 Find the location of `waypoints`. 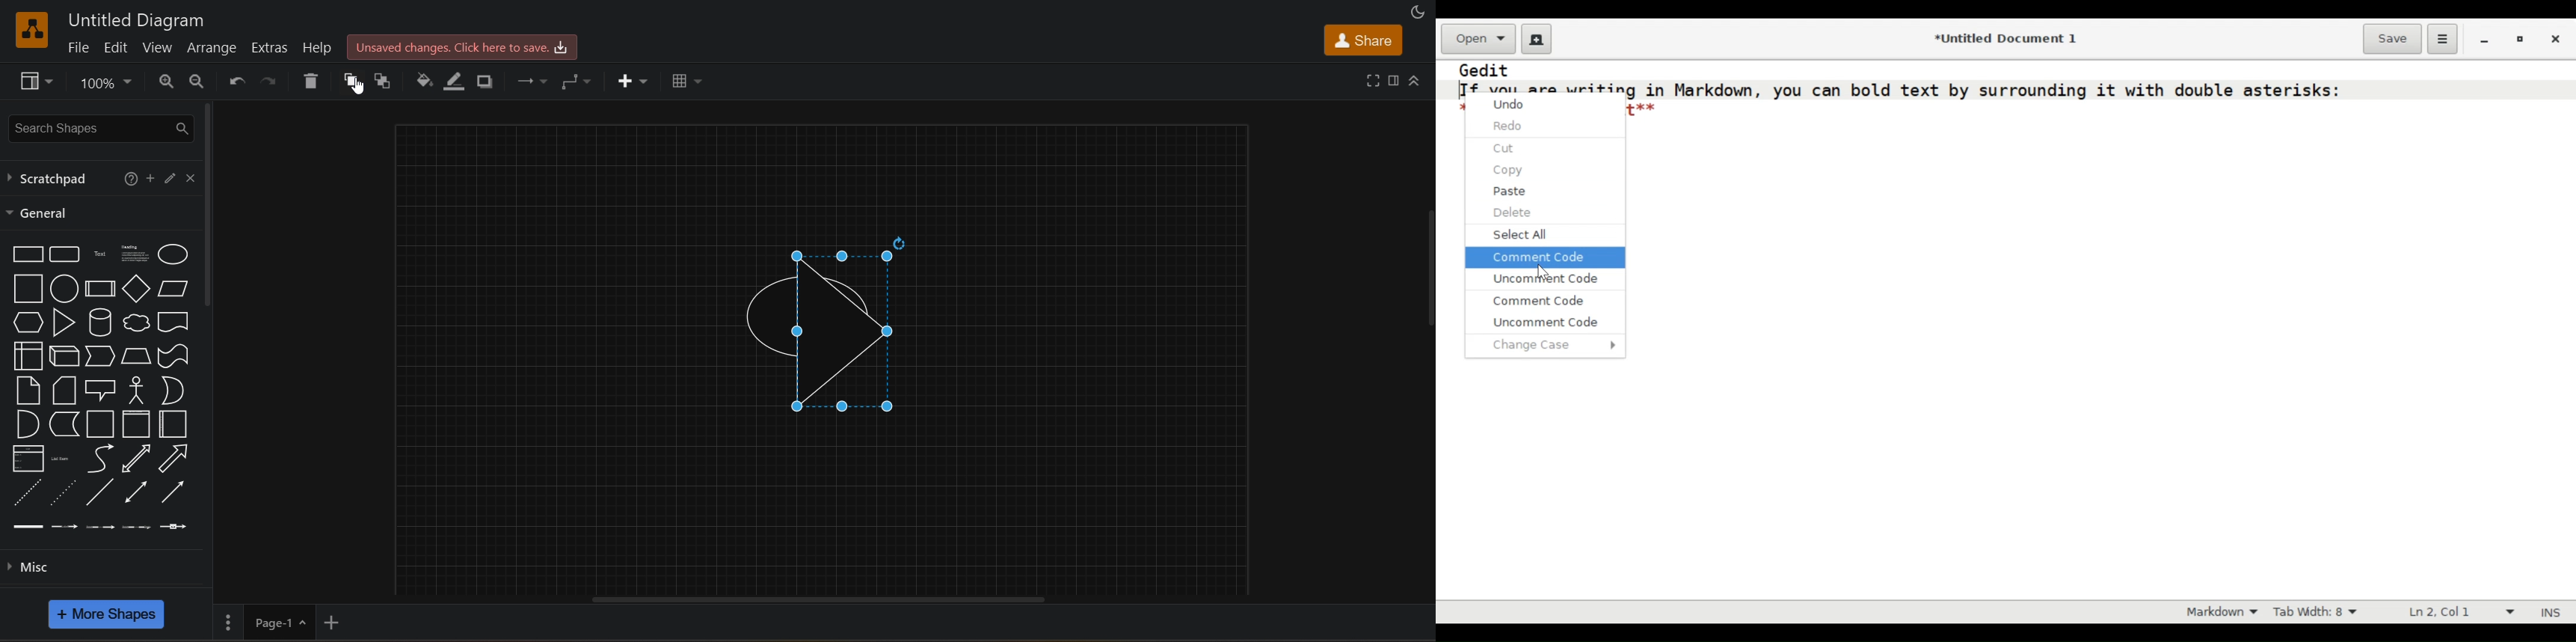

waypoints is located at coordinates (582, 82).